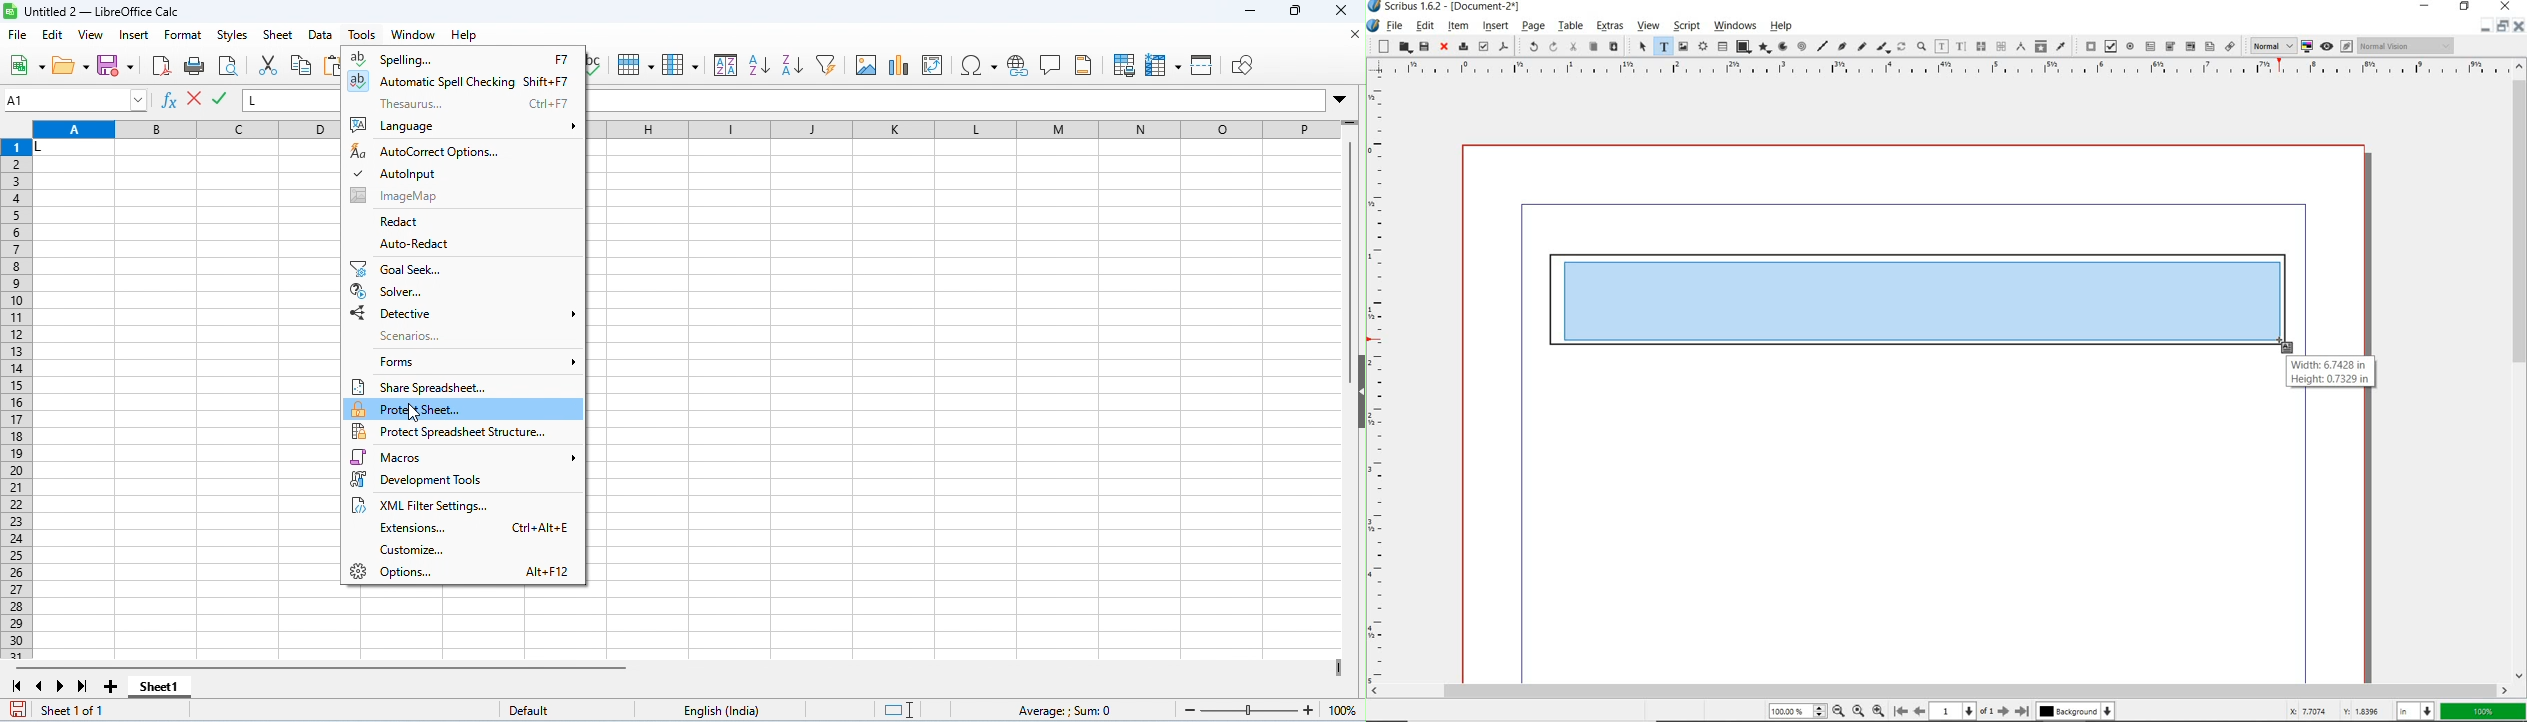 This screenshot has height=728, width=2548. Describe the element at coordinates (436, 387) in the screenshot. I see `share spreadsheet` at that location.